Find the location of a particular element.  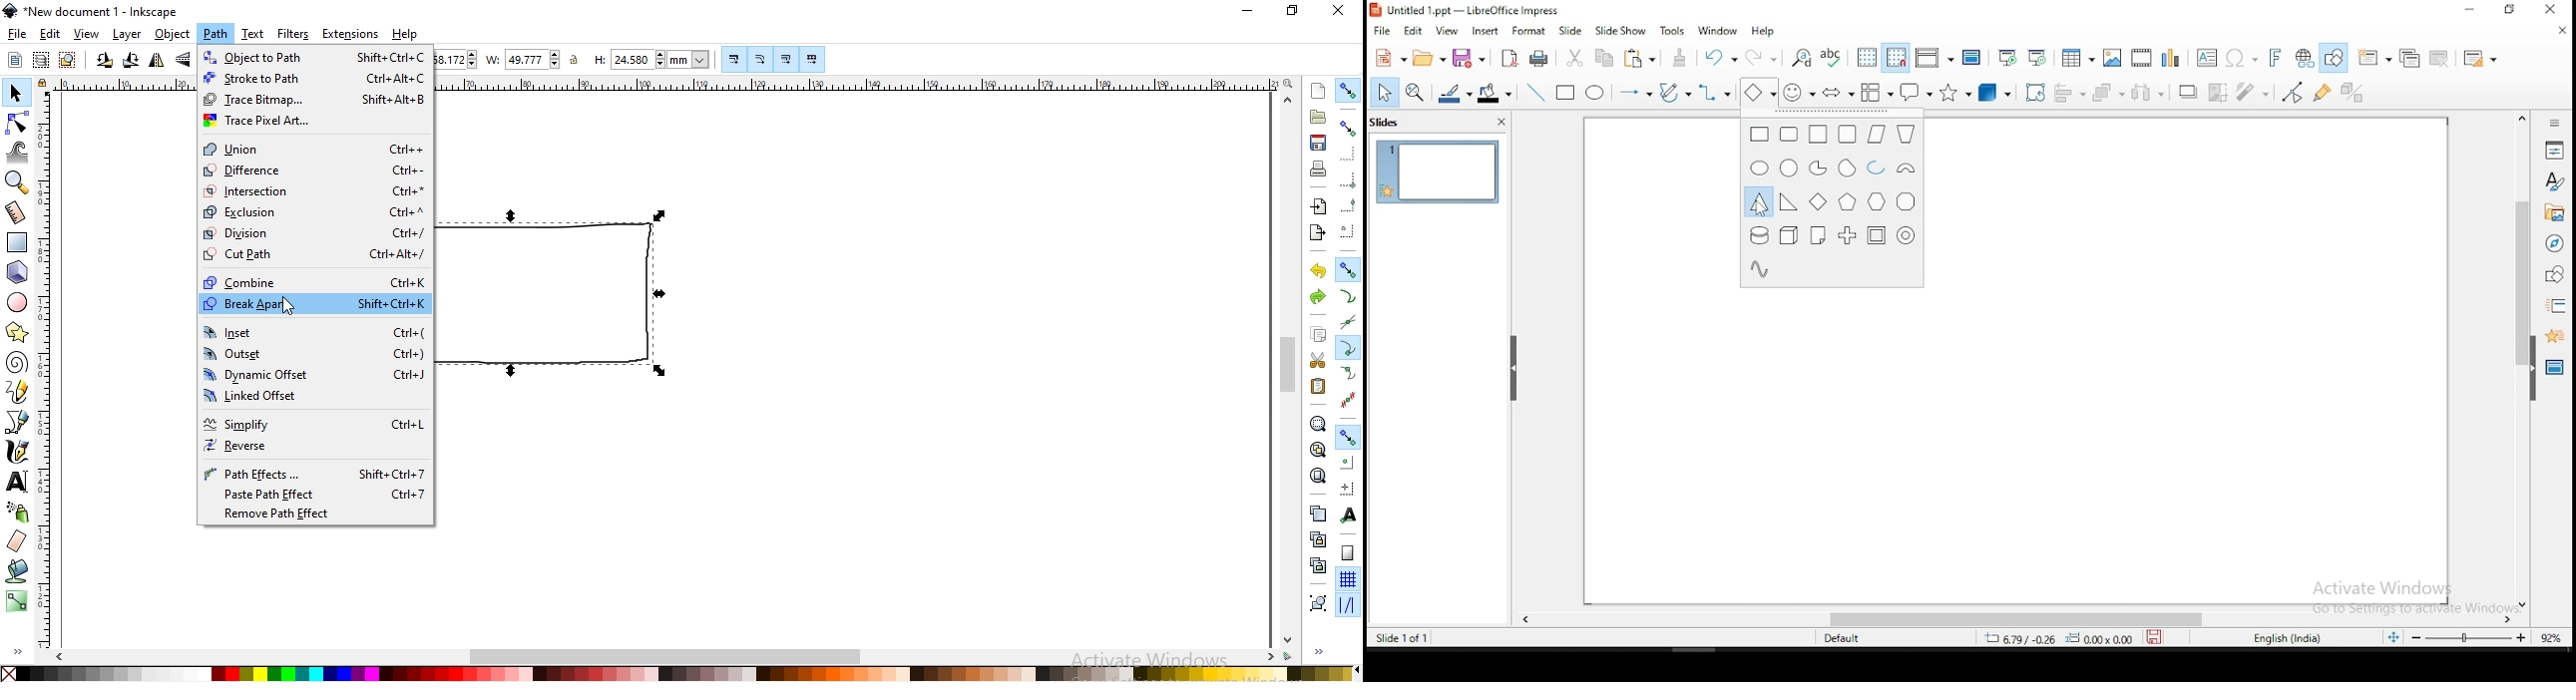

select tool is located at coordinates (1384, 92).